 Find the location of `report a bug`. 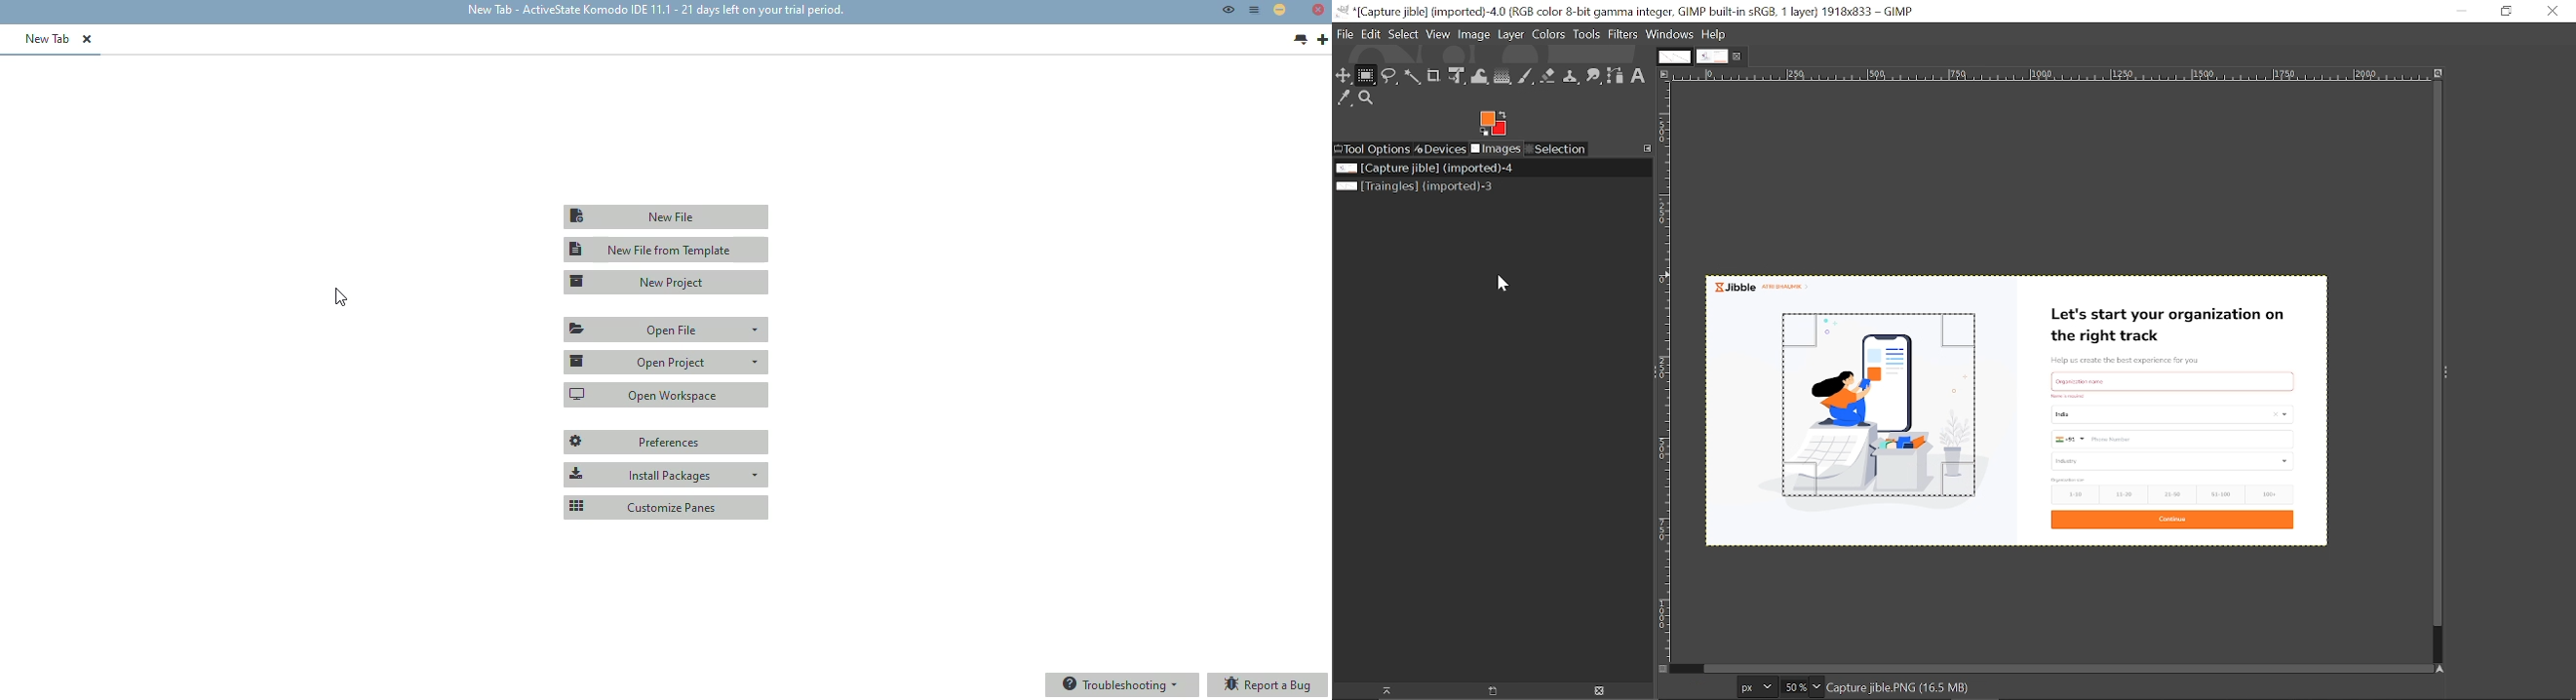

report a bug is located at coordinates (1268, 685).